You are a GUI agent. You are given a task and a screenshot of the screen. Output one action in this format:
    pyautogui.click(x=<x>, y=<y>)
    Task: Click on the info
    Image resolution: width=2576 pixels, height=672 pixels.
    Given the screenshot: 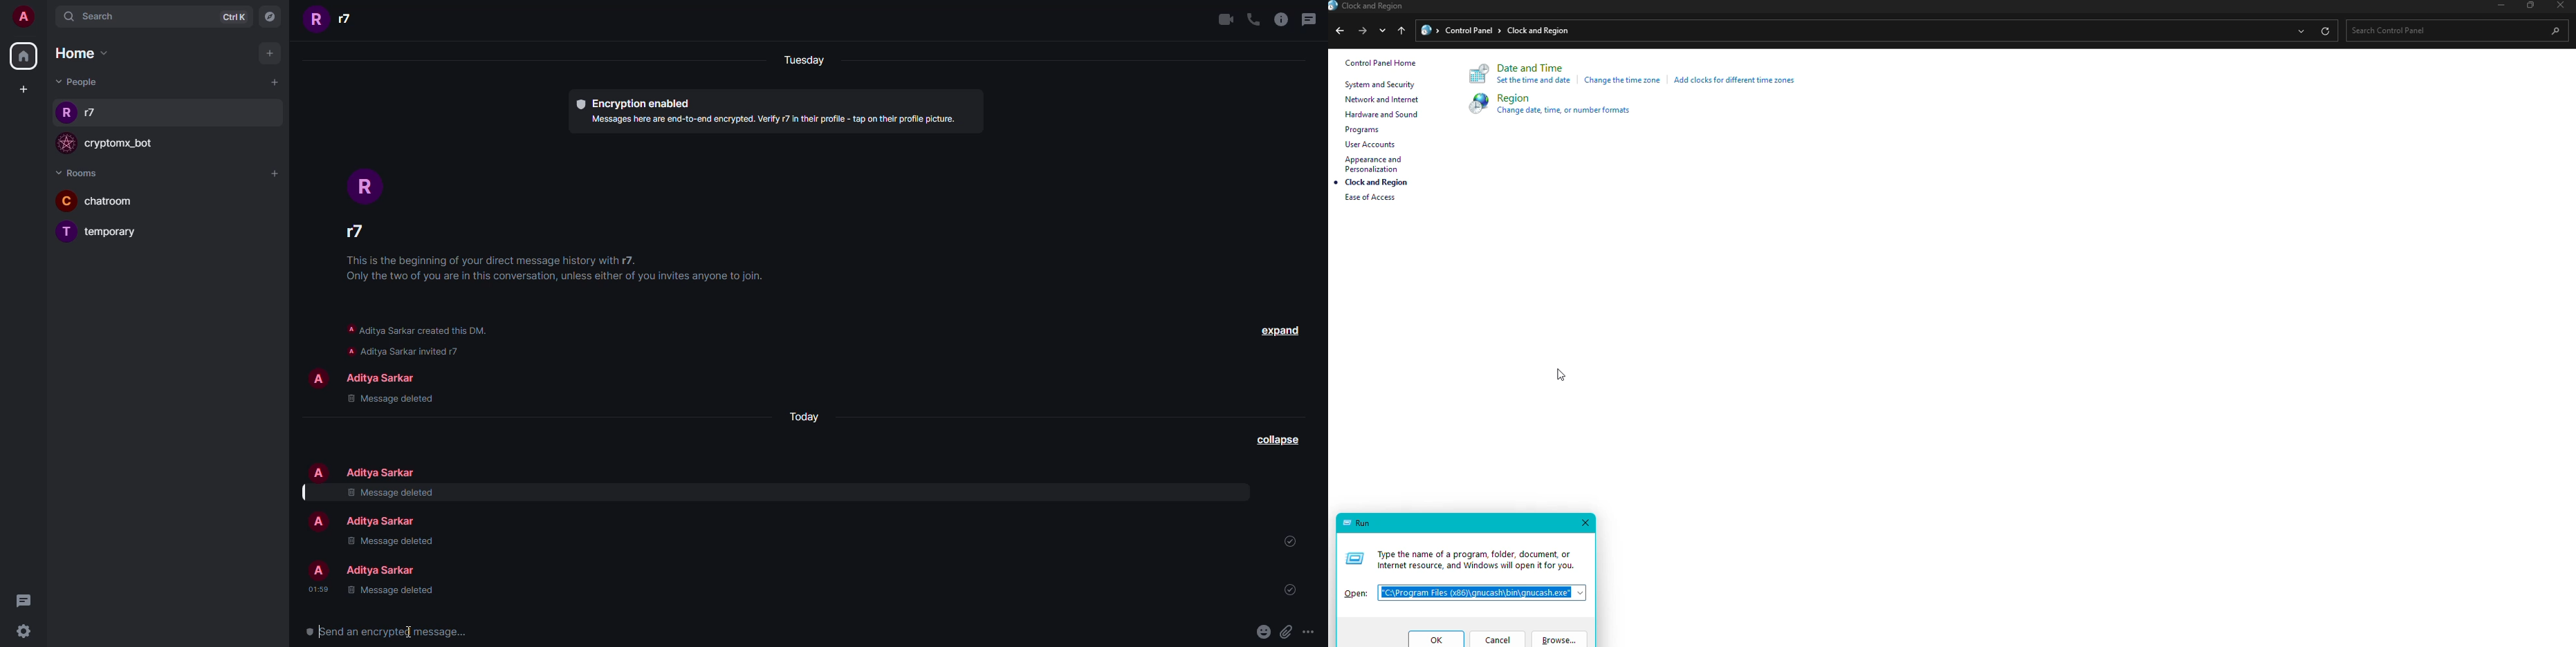 What is the action you would take?
    pyautogui.click(x=774, y=119)
    